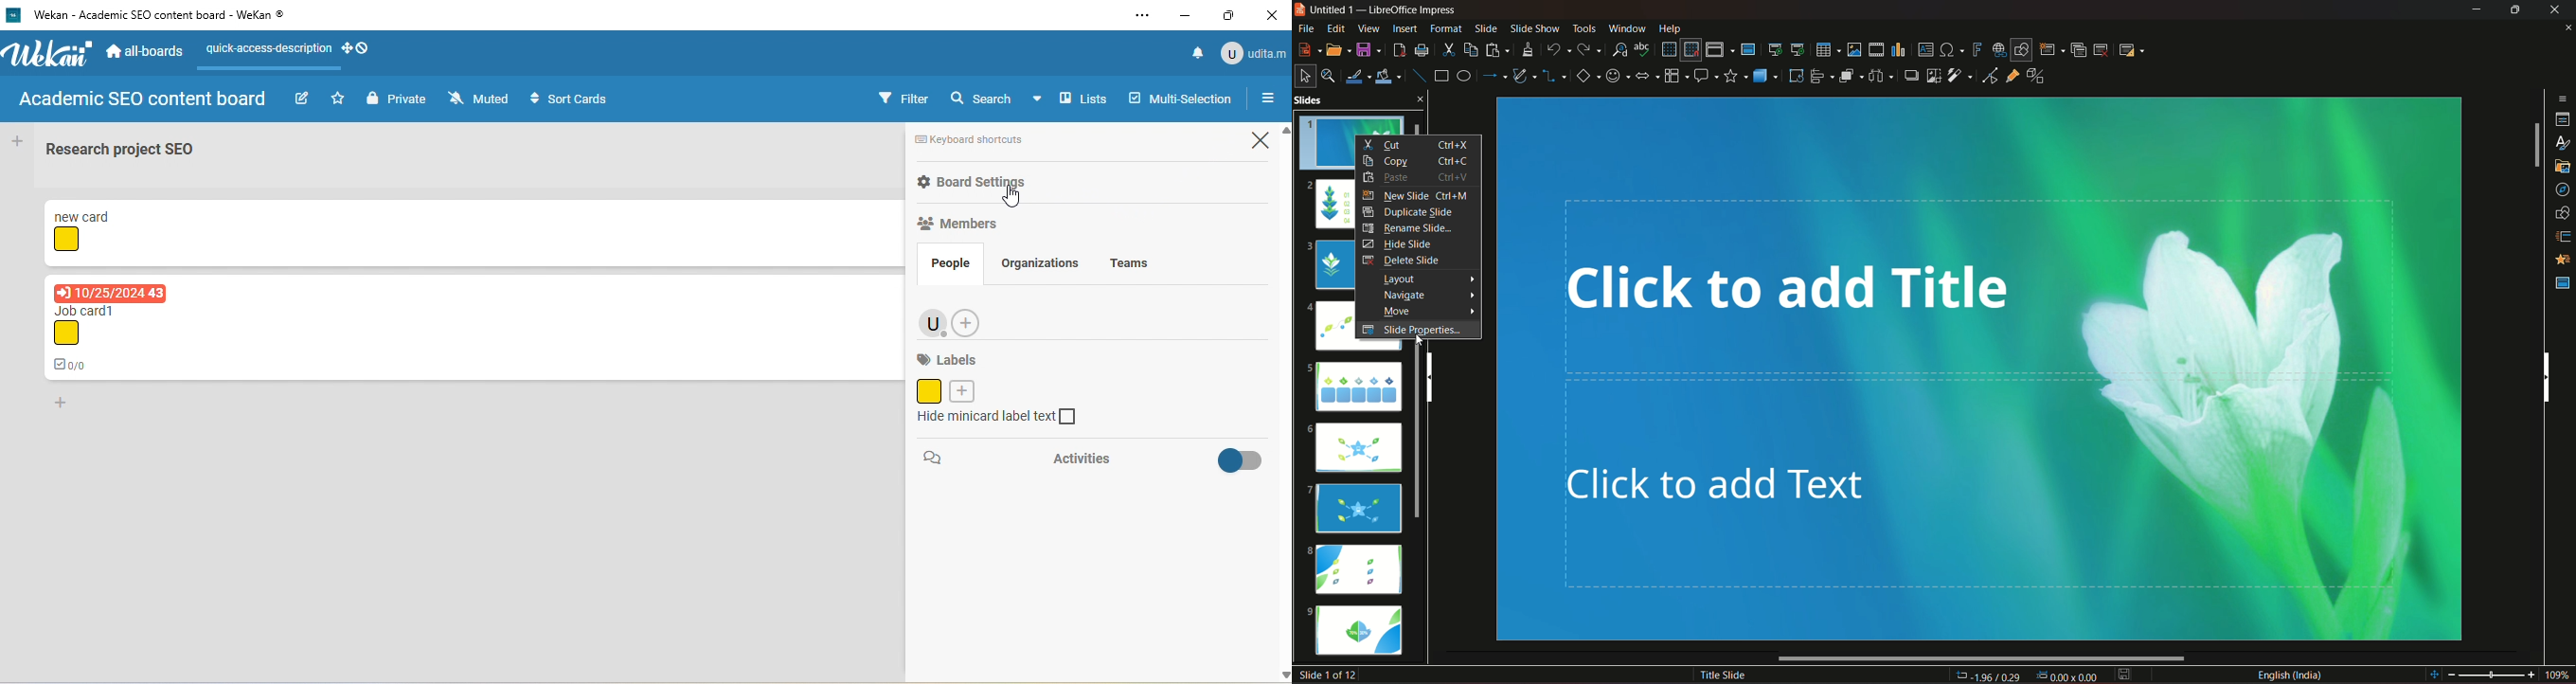  What do you see at coordinates (1338, 48) in the screenshot?
I see `open` at bounding box center [1338, 48].